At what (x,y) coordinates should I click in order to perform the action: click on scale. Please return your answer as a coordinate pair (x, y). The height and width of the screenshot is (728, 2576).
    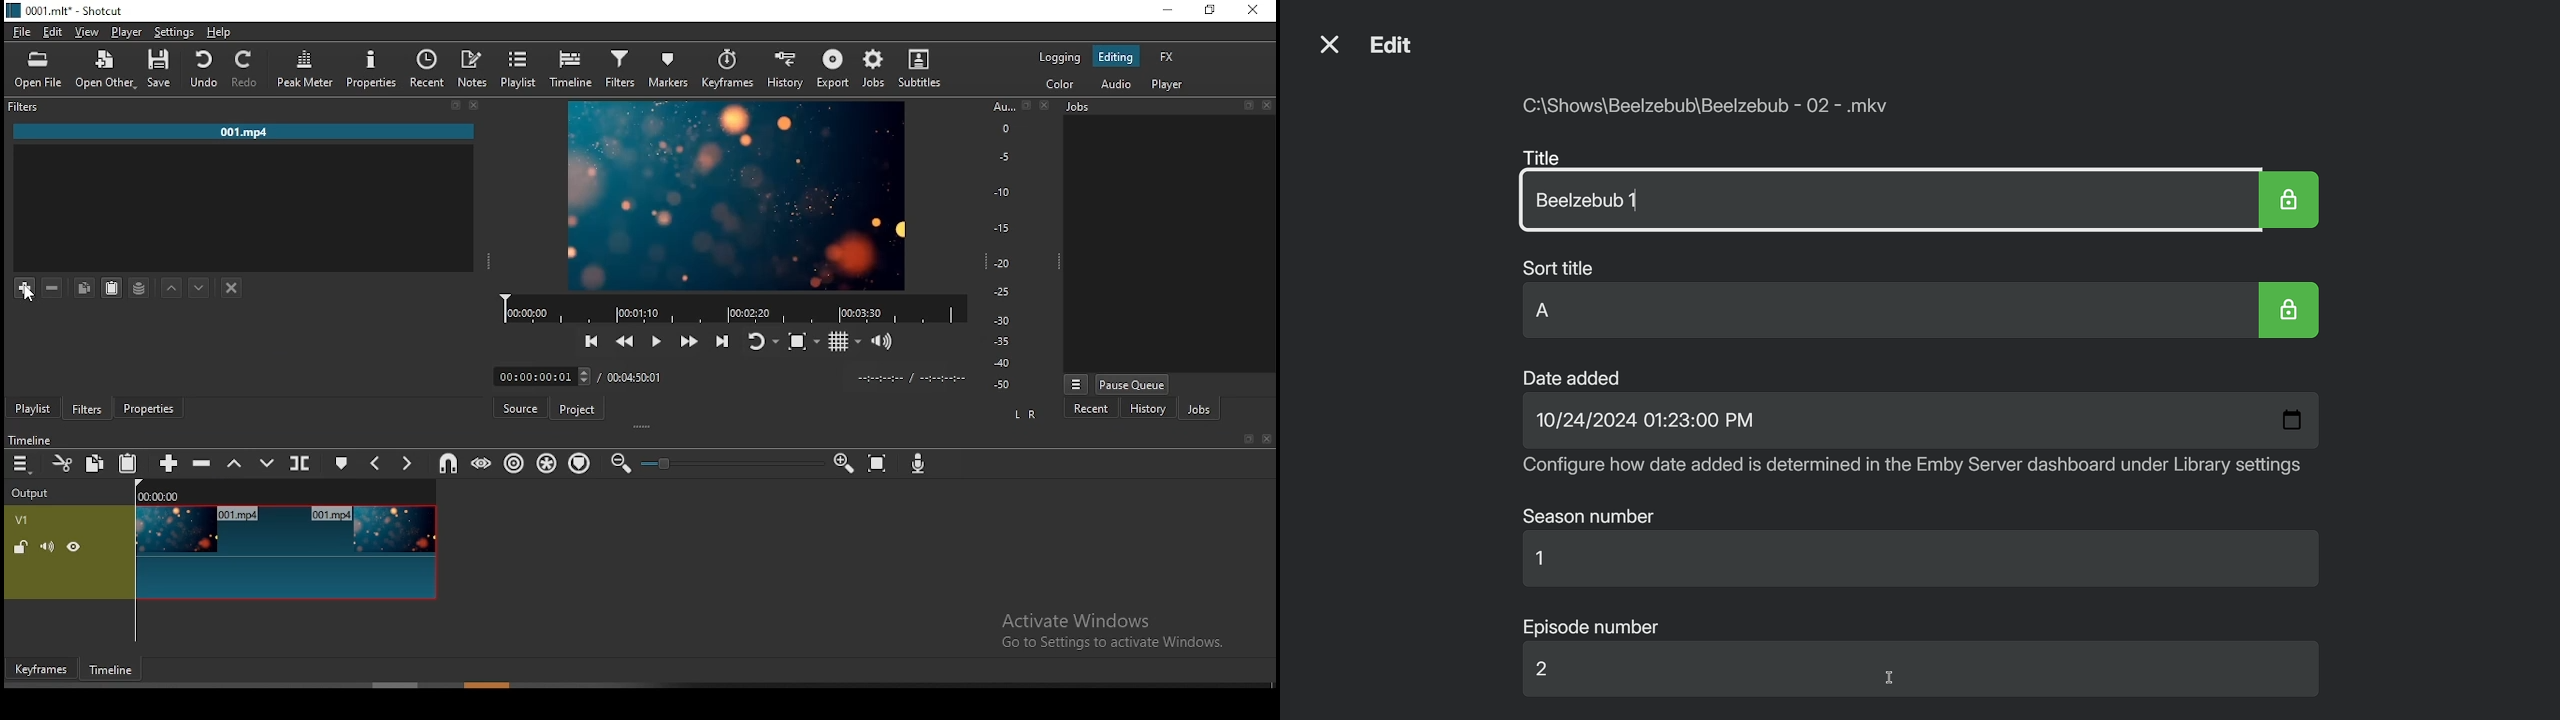
    Looking at the image, I should click on (1007, 247).